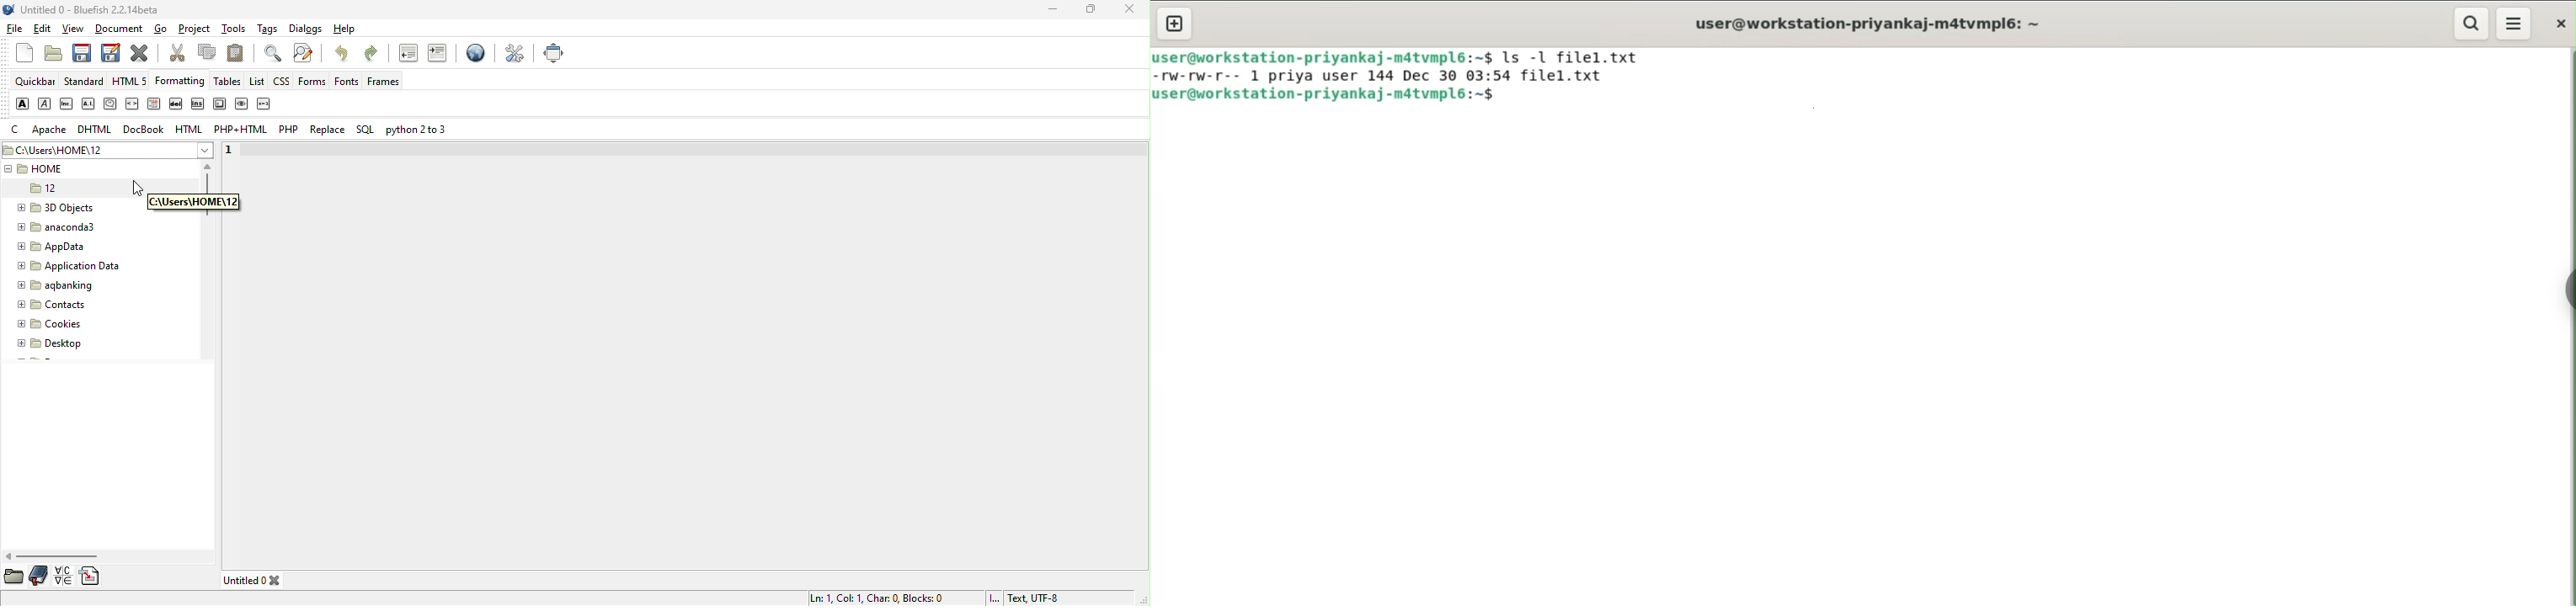 This screenshot has width=2576, height=616. What do you see at coordinates (389, 81) in the screenshot?
I see `frames` at bounding box center [389, 81].